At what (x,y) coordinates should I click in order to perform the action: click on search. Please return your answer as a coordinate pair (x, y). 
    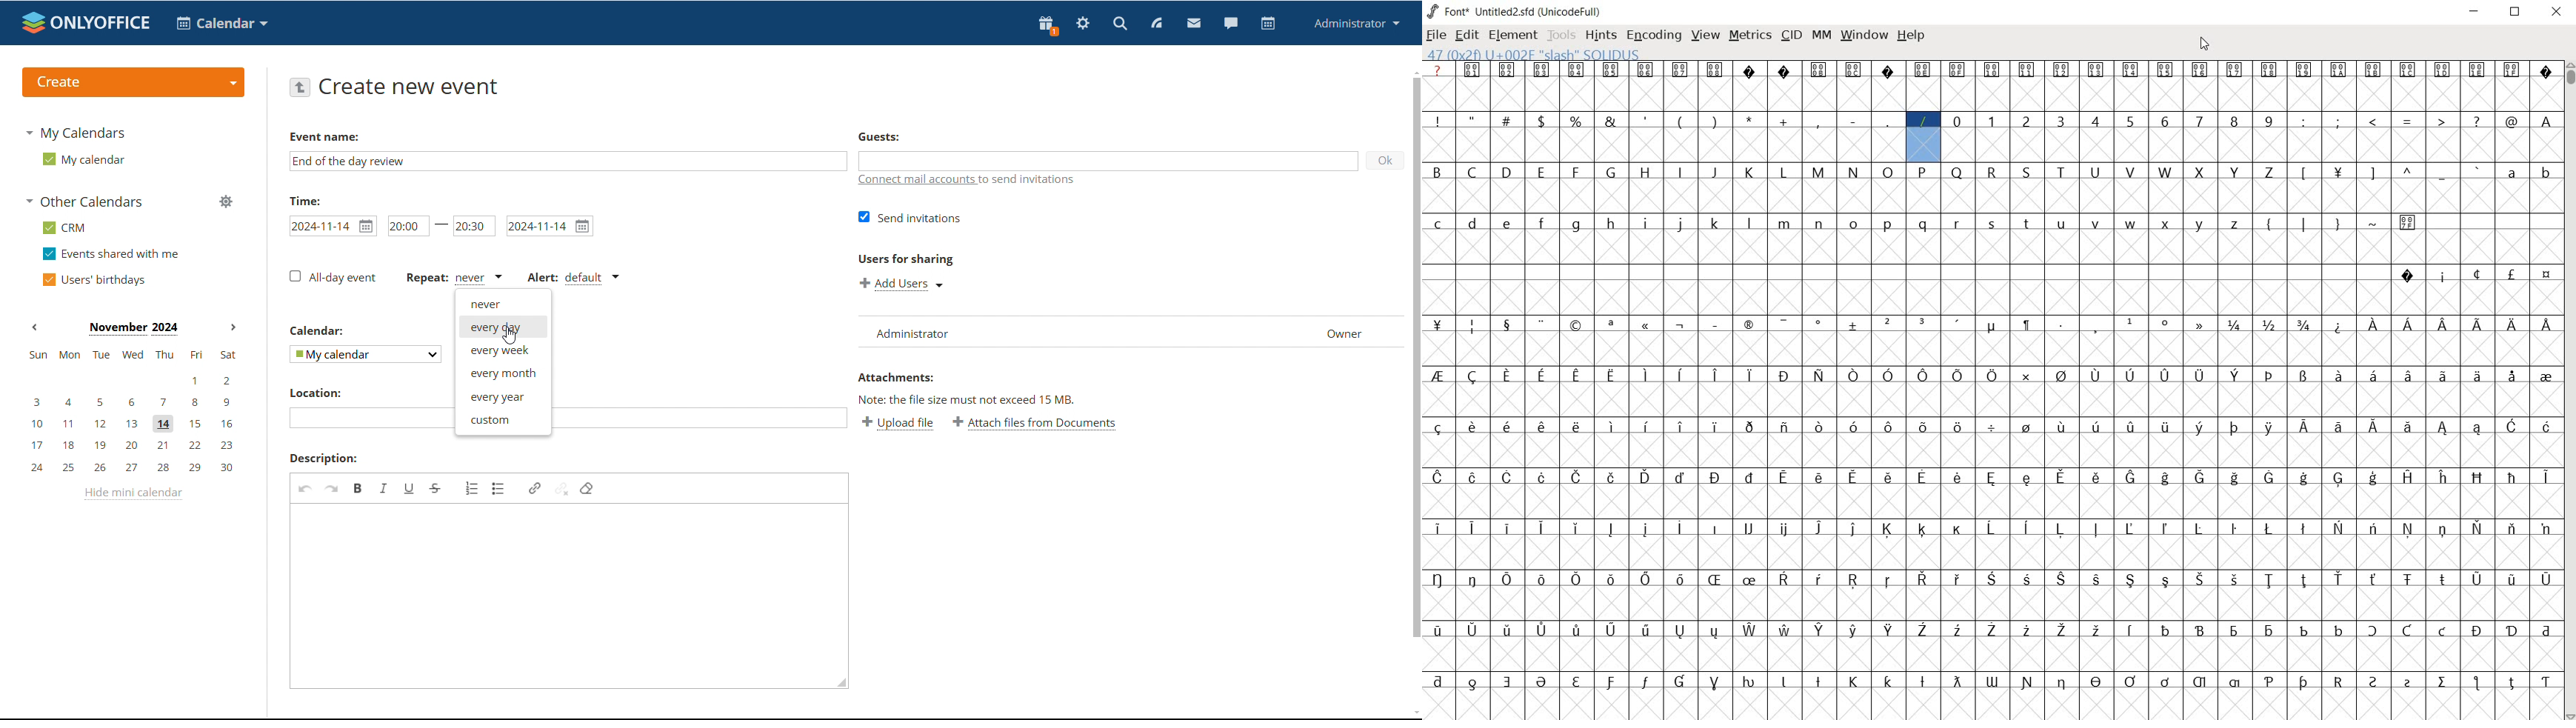
    Looking at the image, I should click on (1119, 24).